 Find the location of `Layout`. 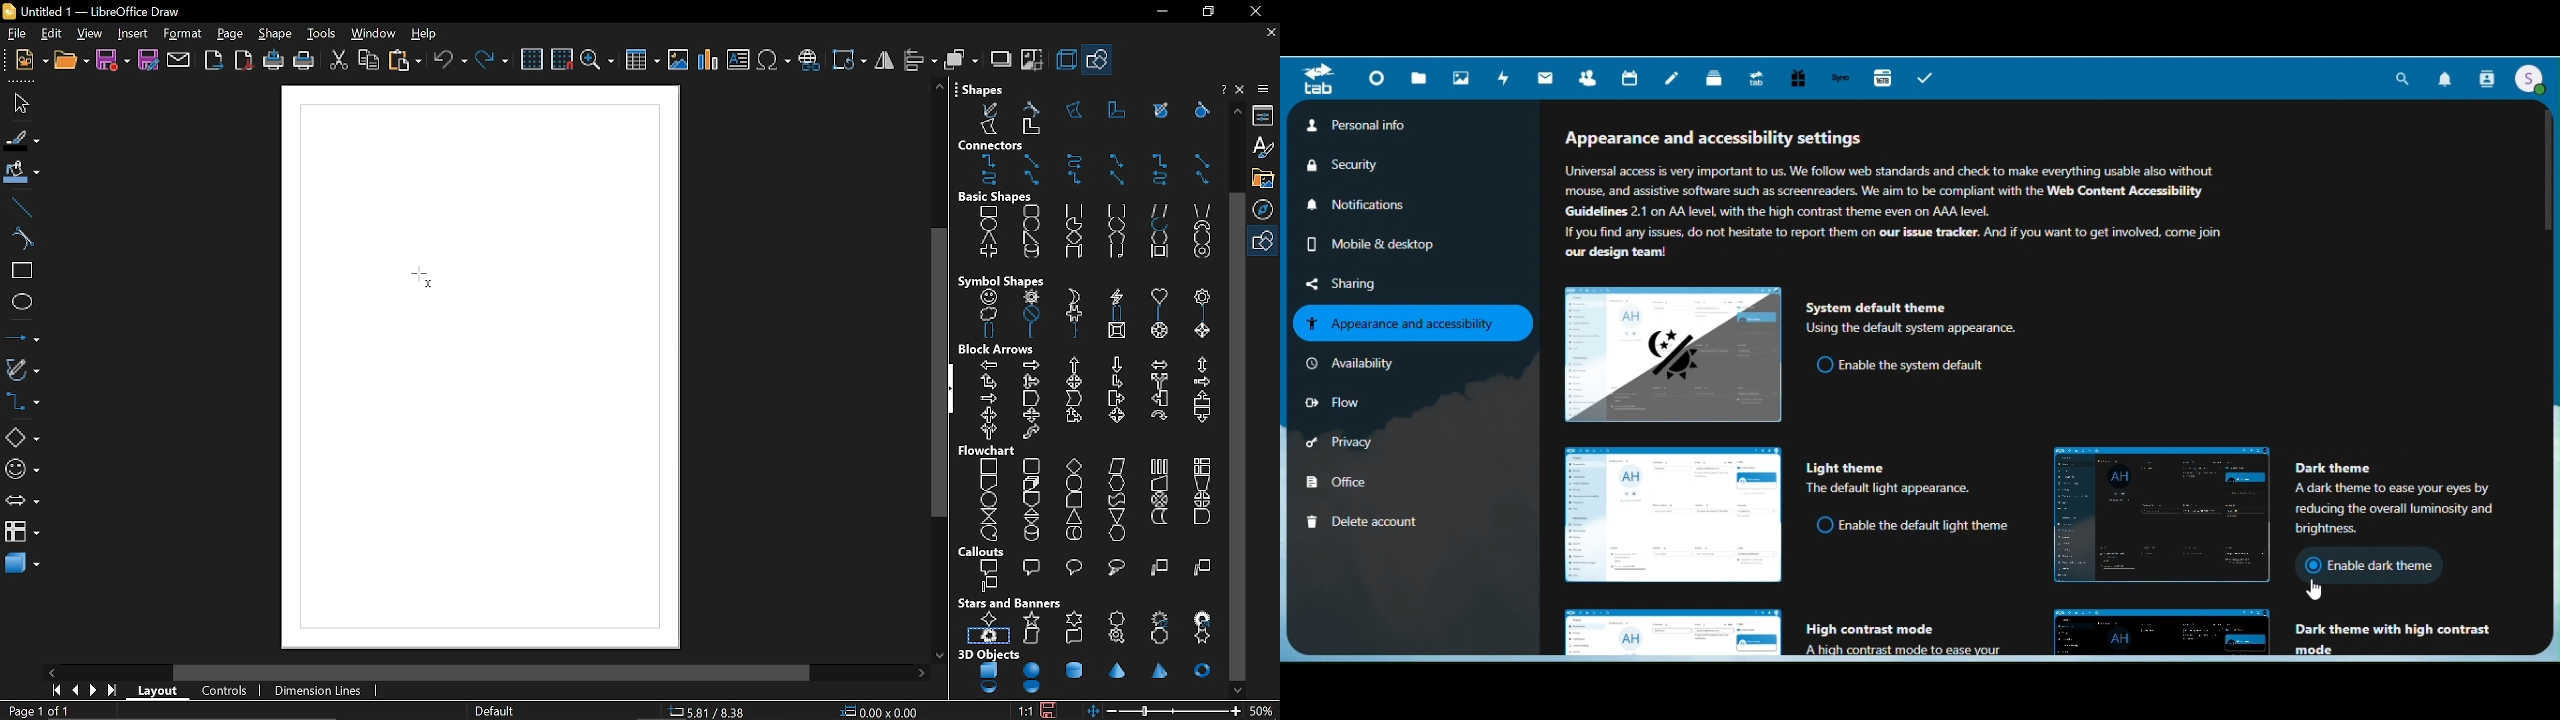

Layout is located at coordinates (161, 691).